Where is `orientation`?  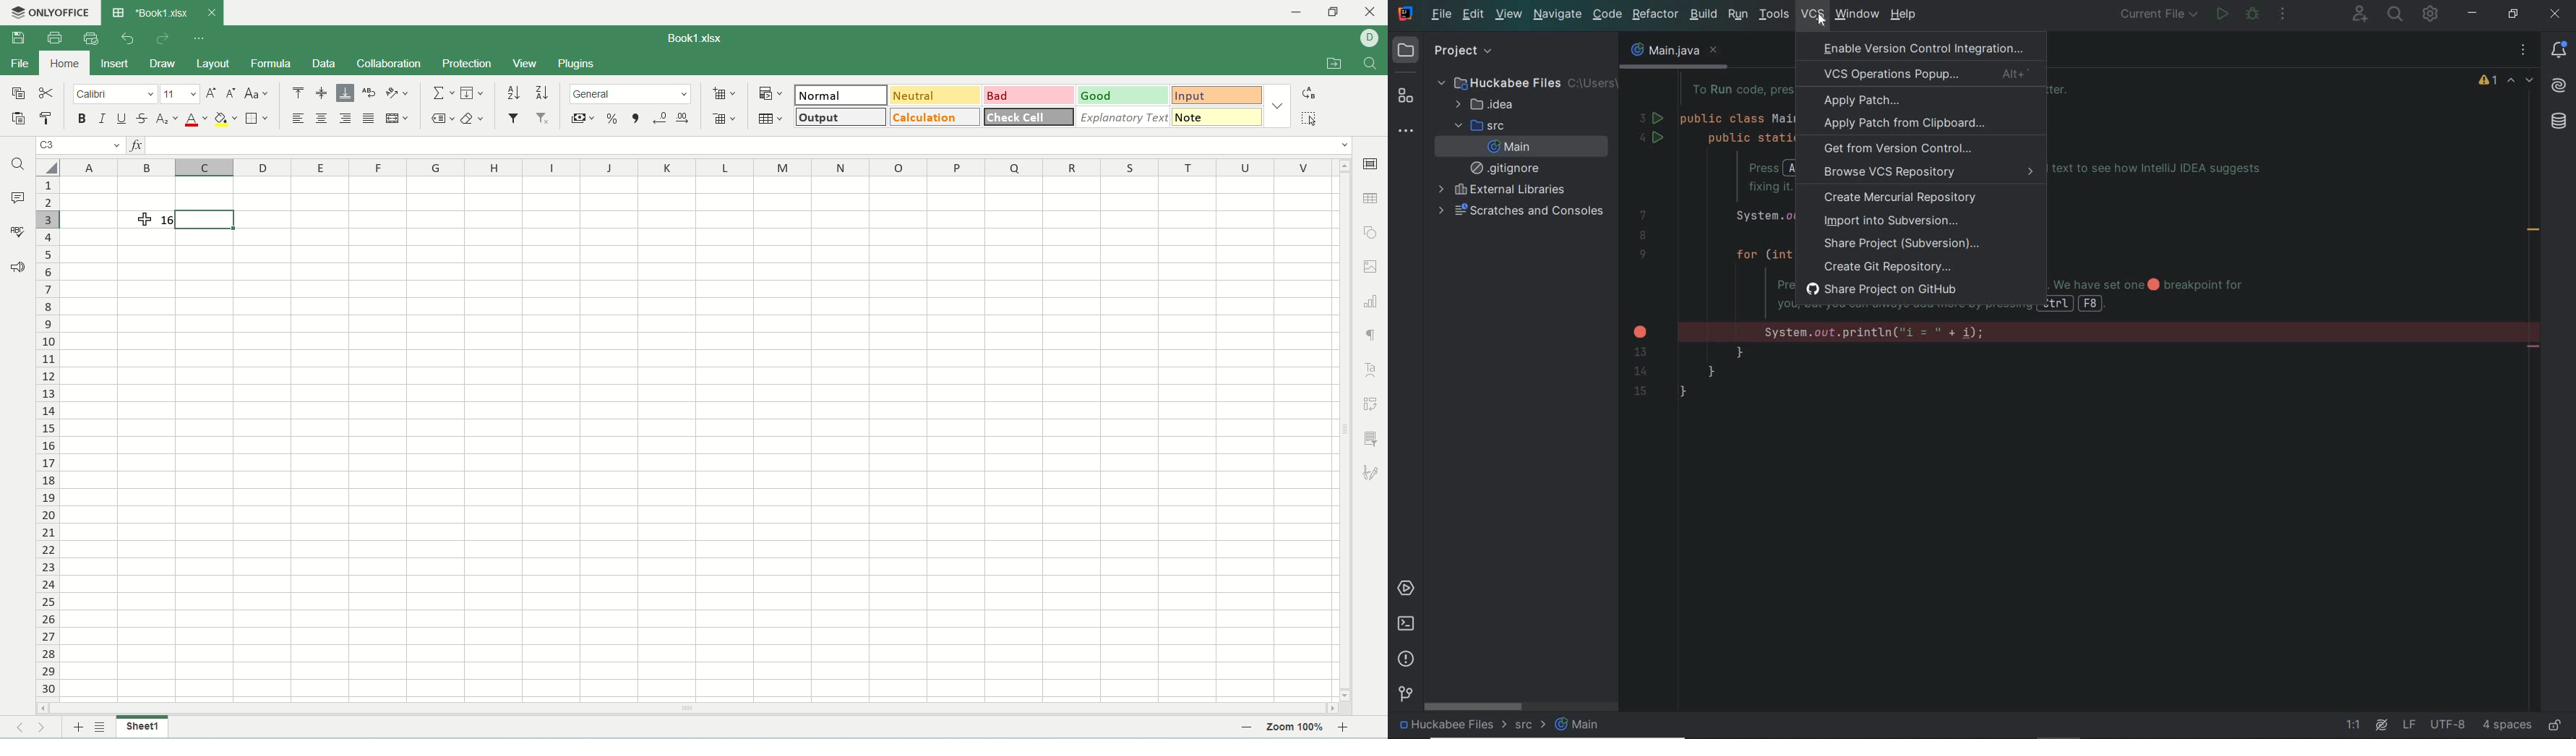 orientation is located at coordinates (398, 93).